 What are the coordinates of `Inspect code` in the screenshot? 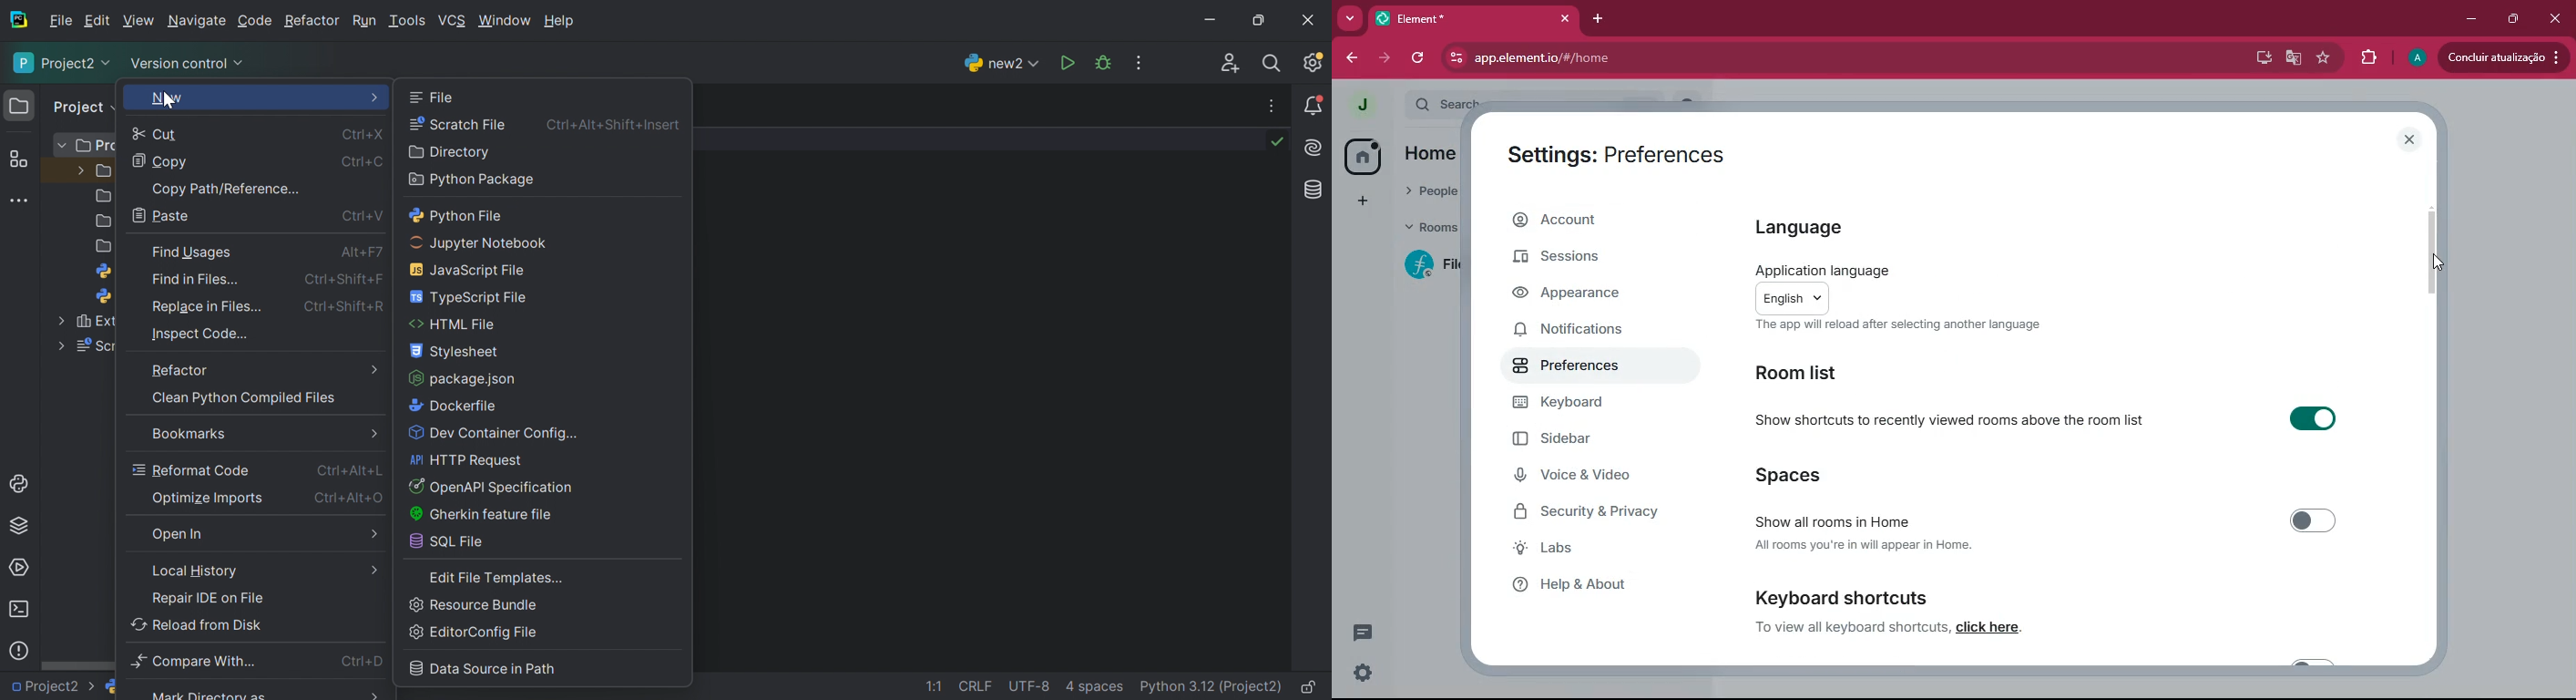 It's located at (202, 334).